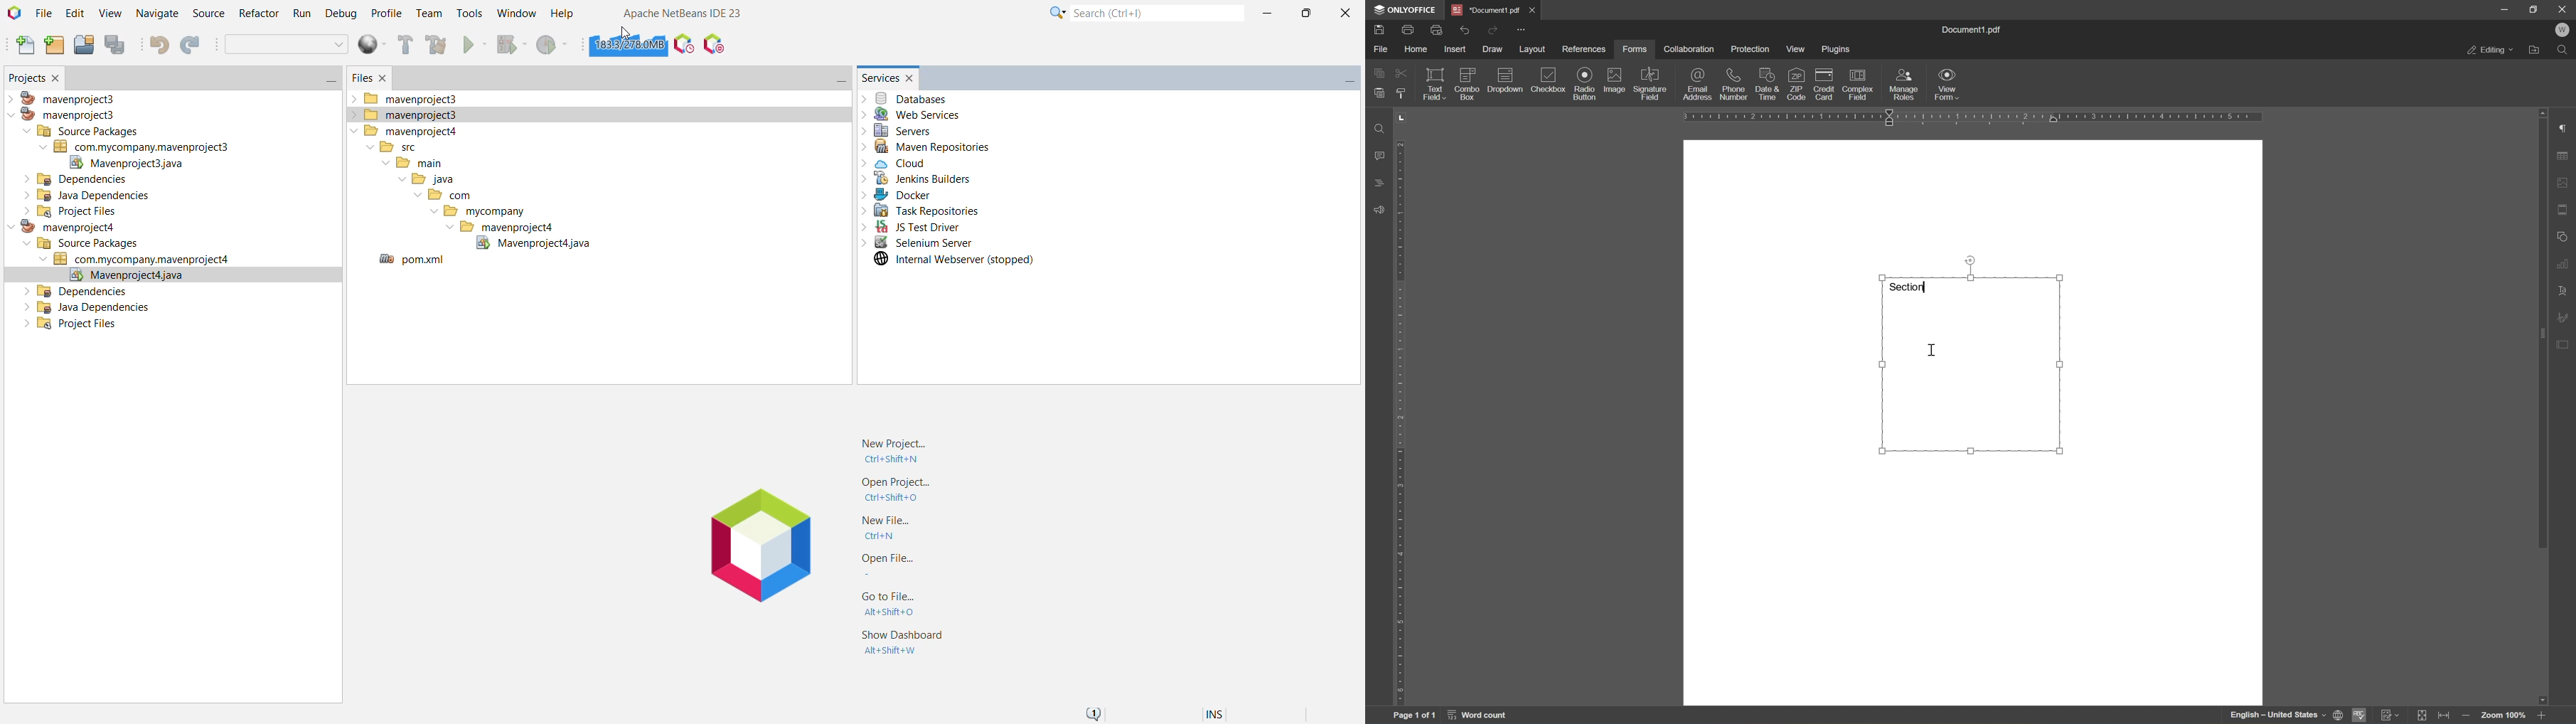 This screenshot has height=728, width=2576. What do you see at coordinates (1456, 49) in the screenshot?
I see `insert` at bounding box center [1456, 49].